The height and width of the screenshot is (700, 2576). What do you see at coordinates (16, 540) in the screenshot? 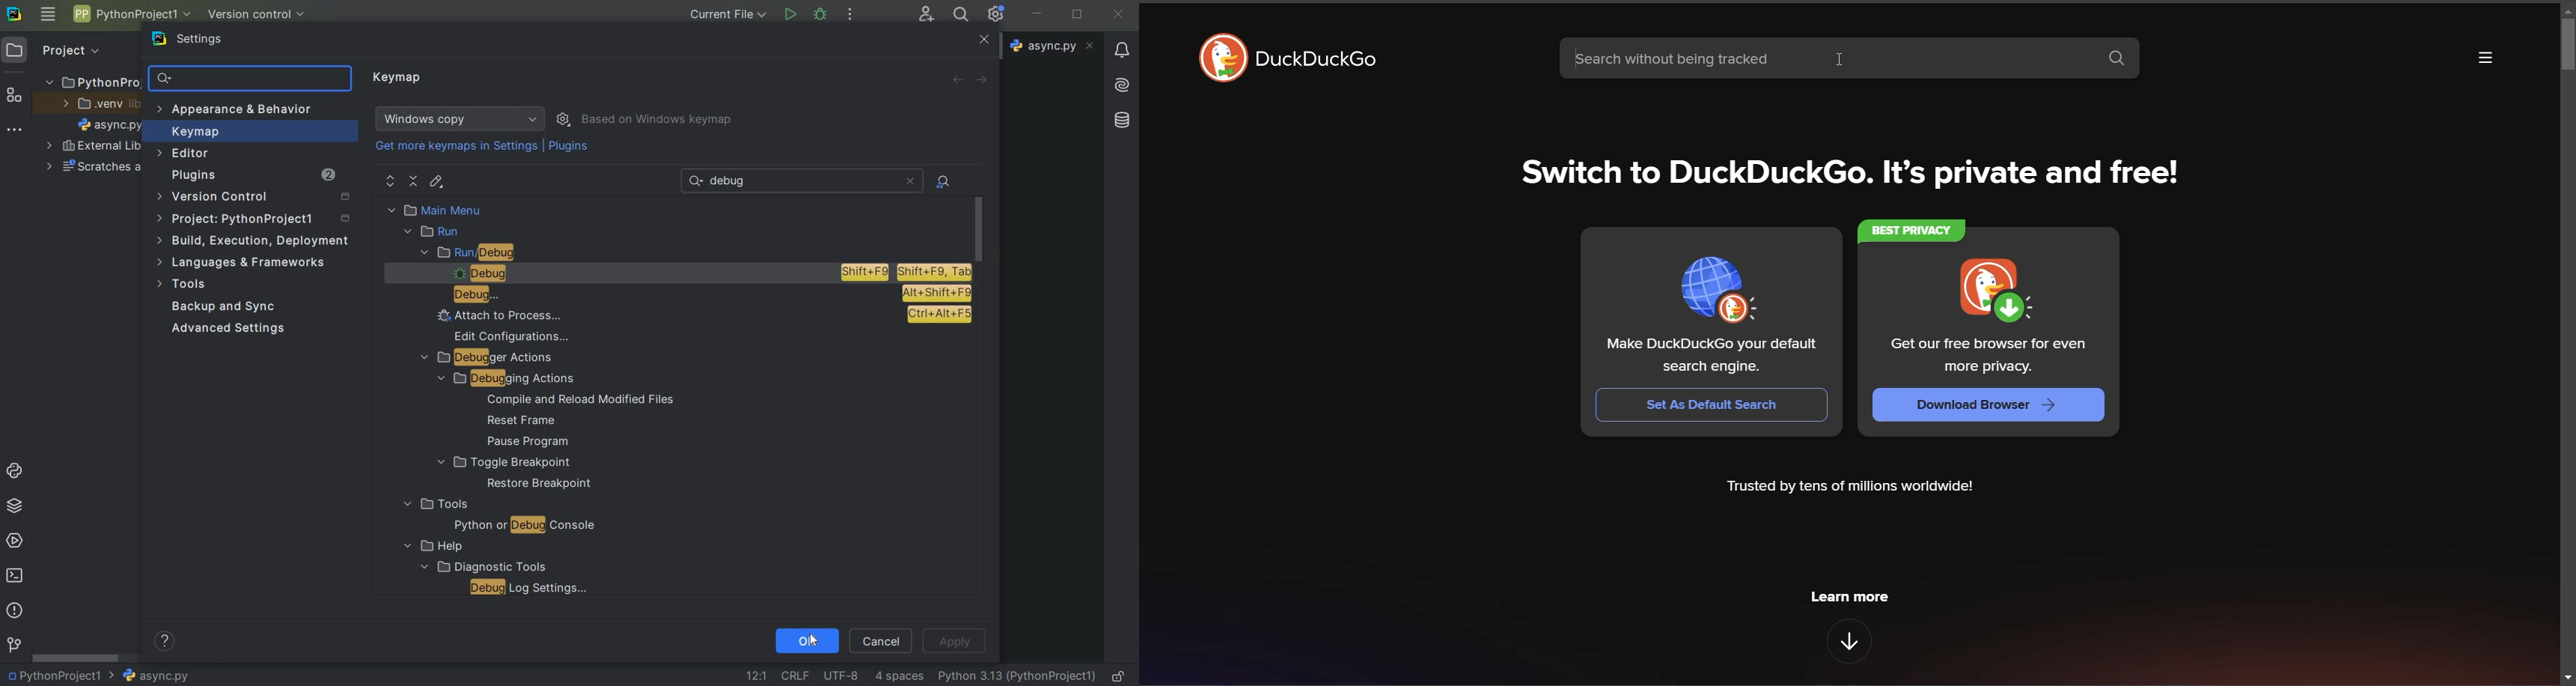
I see `services` at bounding box center [16, 540].